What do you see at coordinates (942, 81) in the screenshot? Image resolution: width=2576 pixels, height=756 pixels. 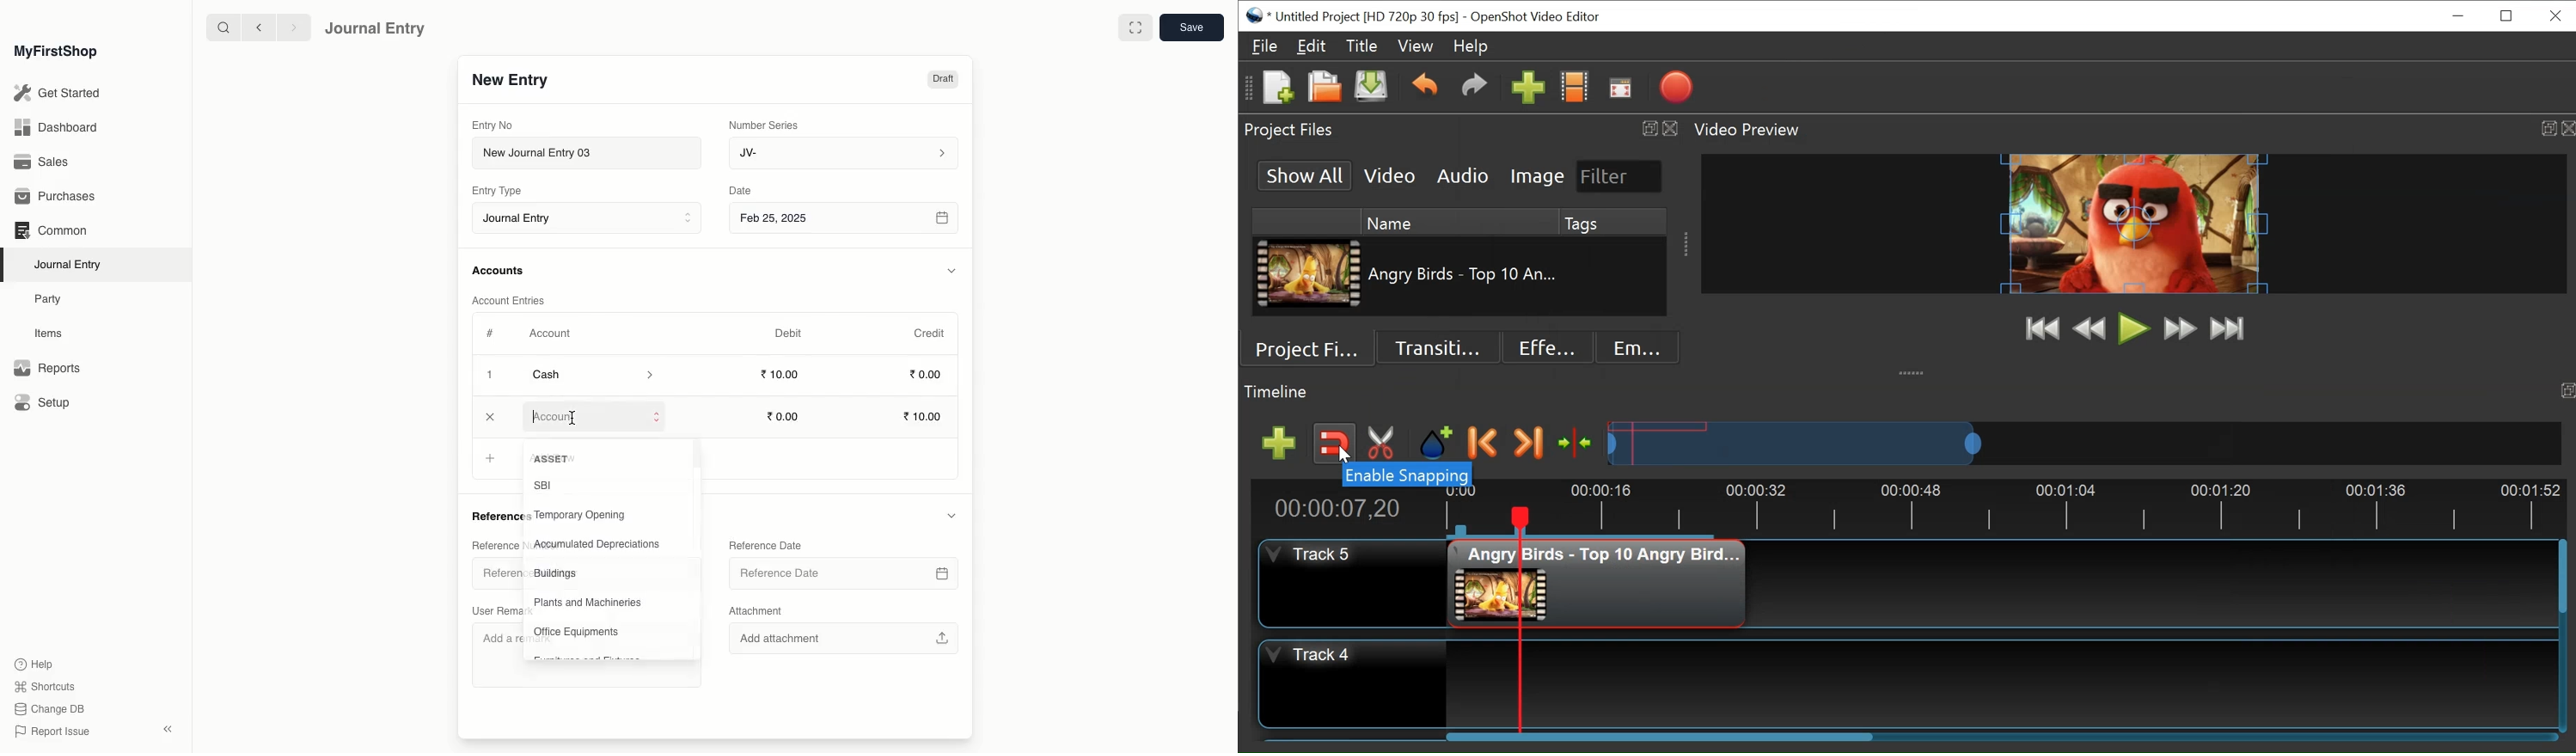 I see `Draft` at bounding box center [942, 81].